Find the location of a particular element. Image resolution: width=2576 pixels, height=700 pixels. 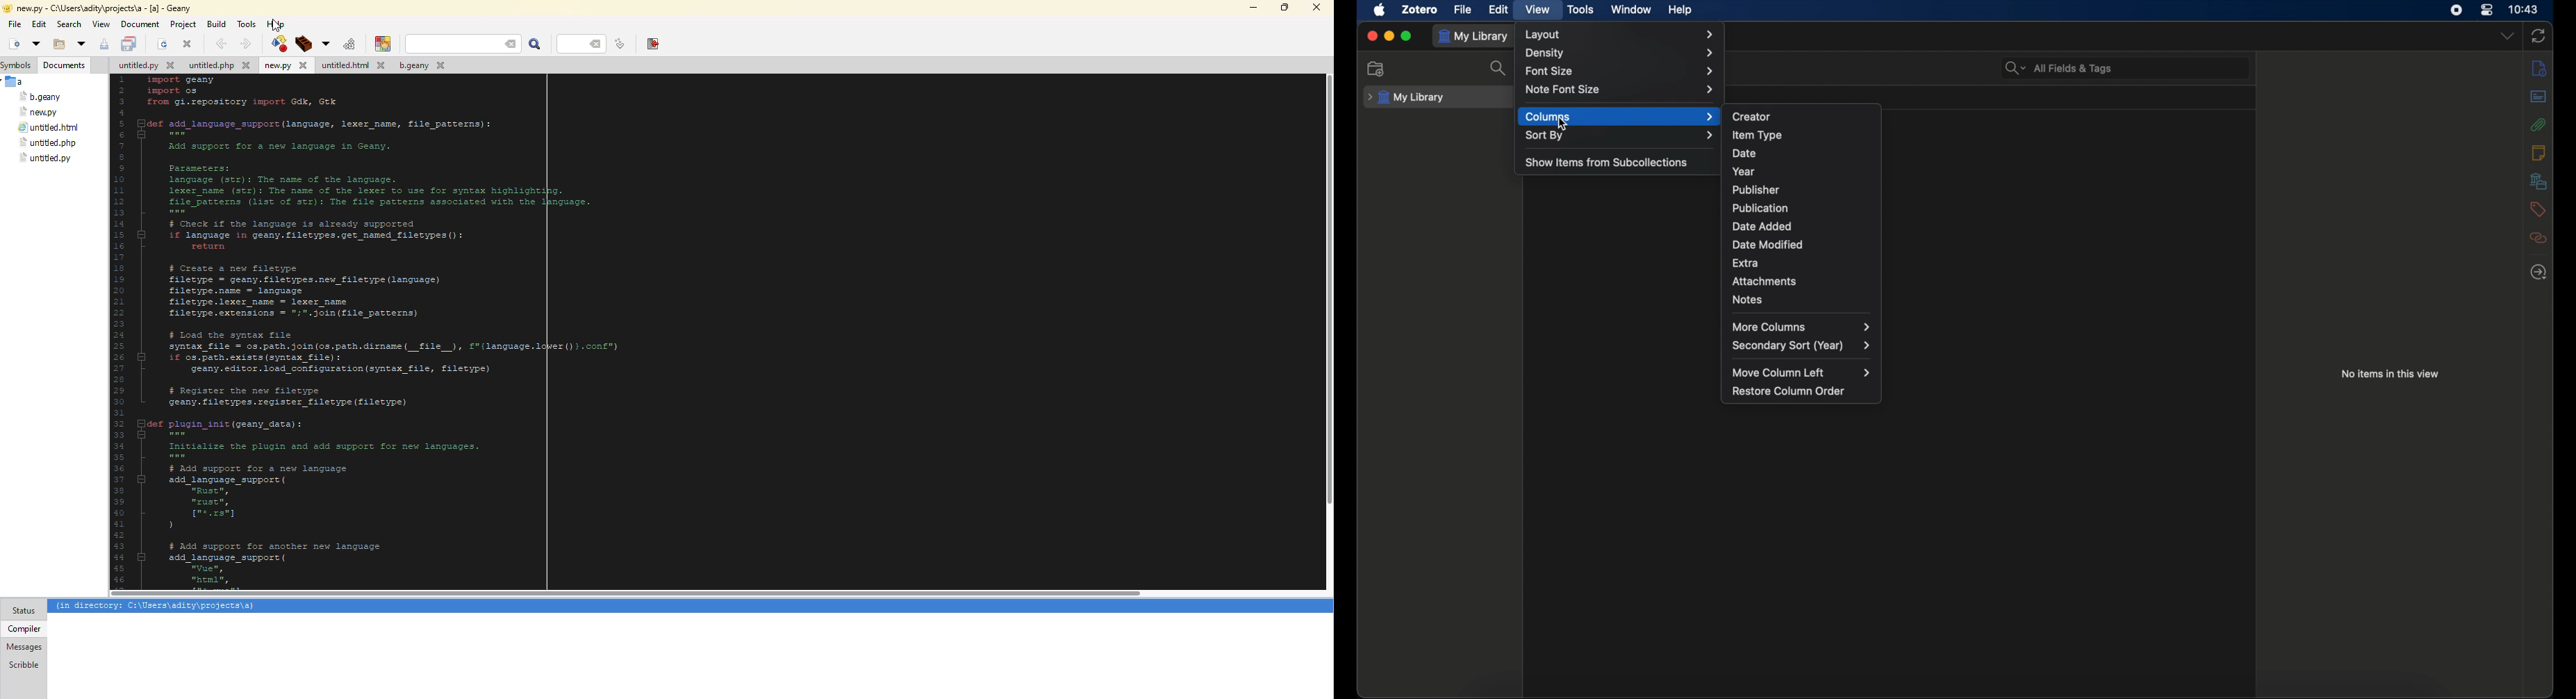

help is located at coordinates (1680, 10).